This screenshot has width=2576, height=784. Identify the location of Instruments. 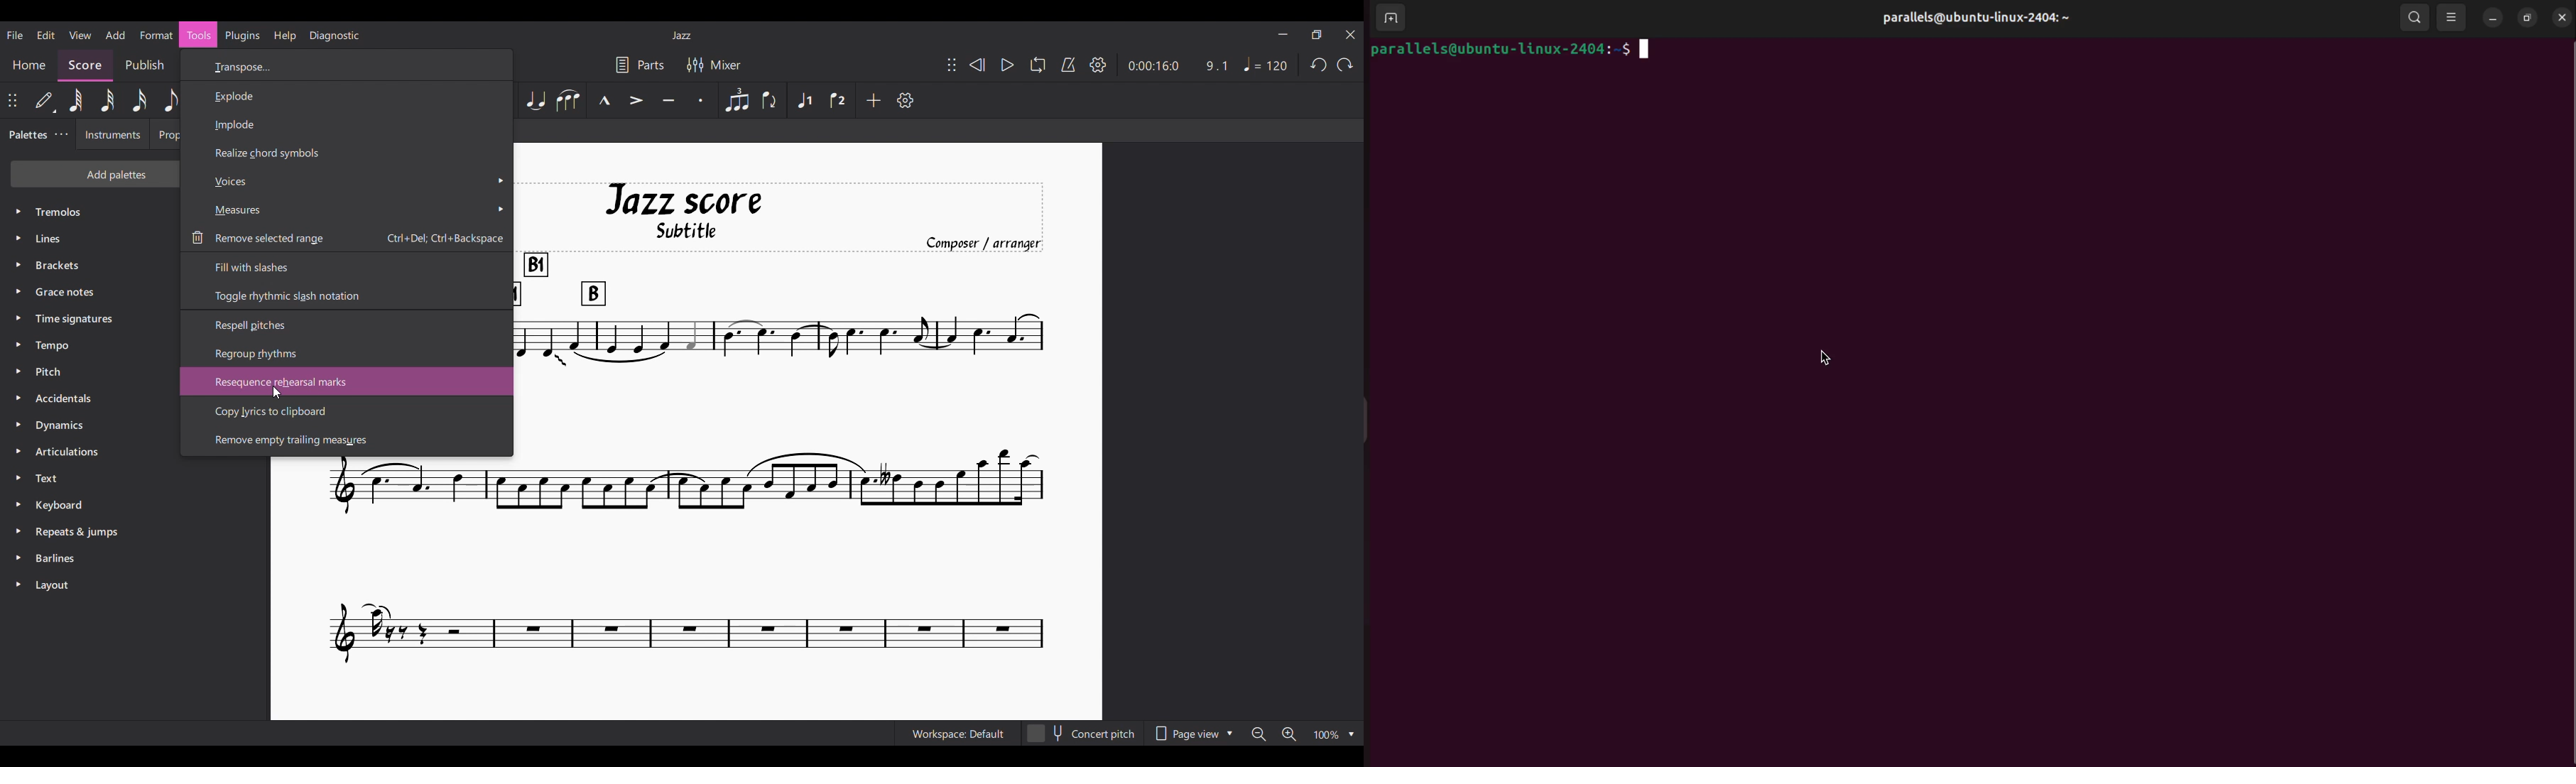
(112, 134).